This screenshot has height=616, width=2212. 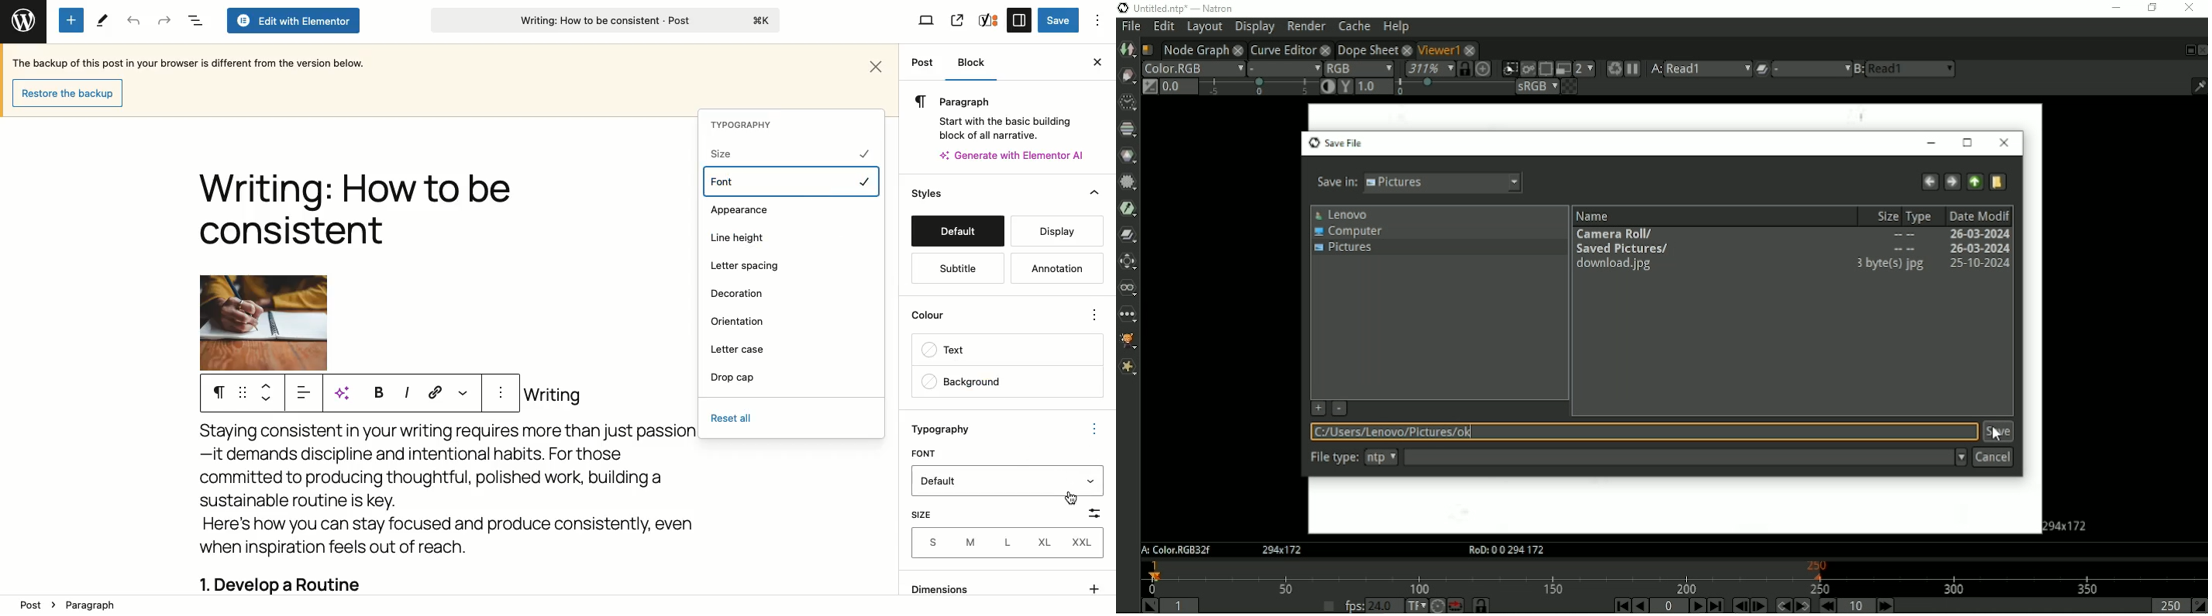 I want to click on Last frame, so click(x=1715, y=605).